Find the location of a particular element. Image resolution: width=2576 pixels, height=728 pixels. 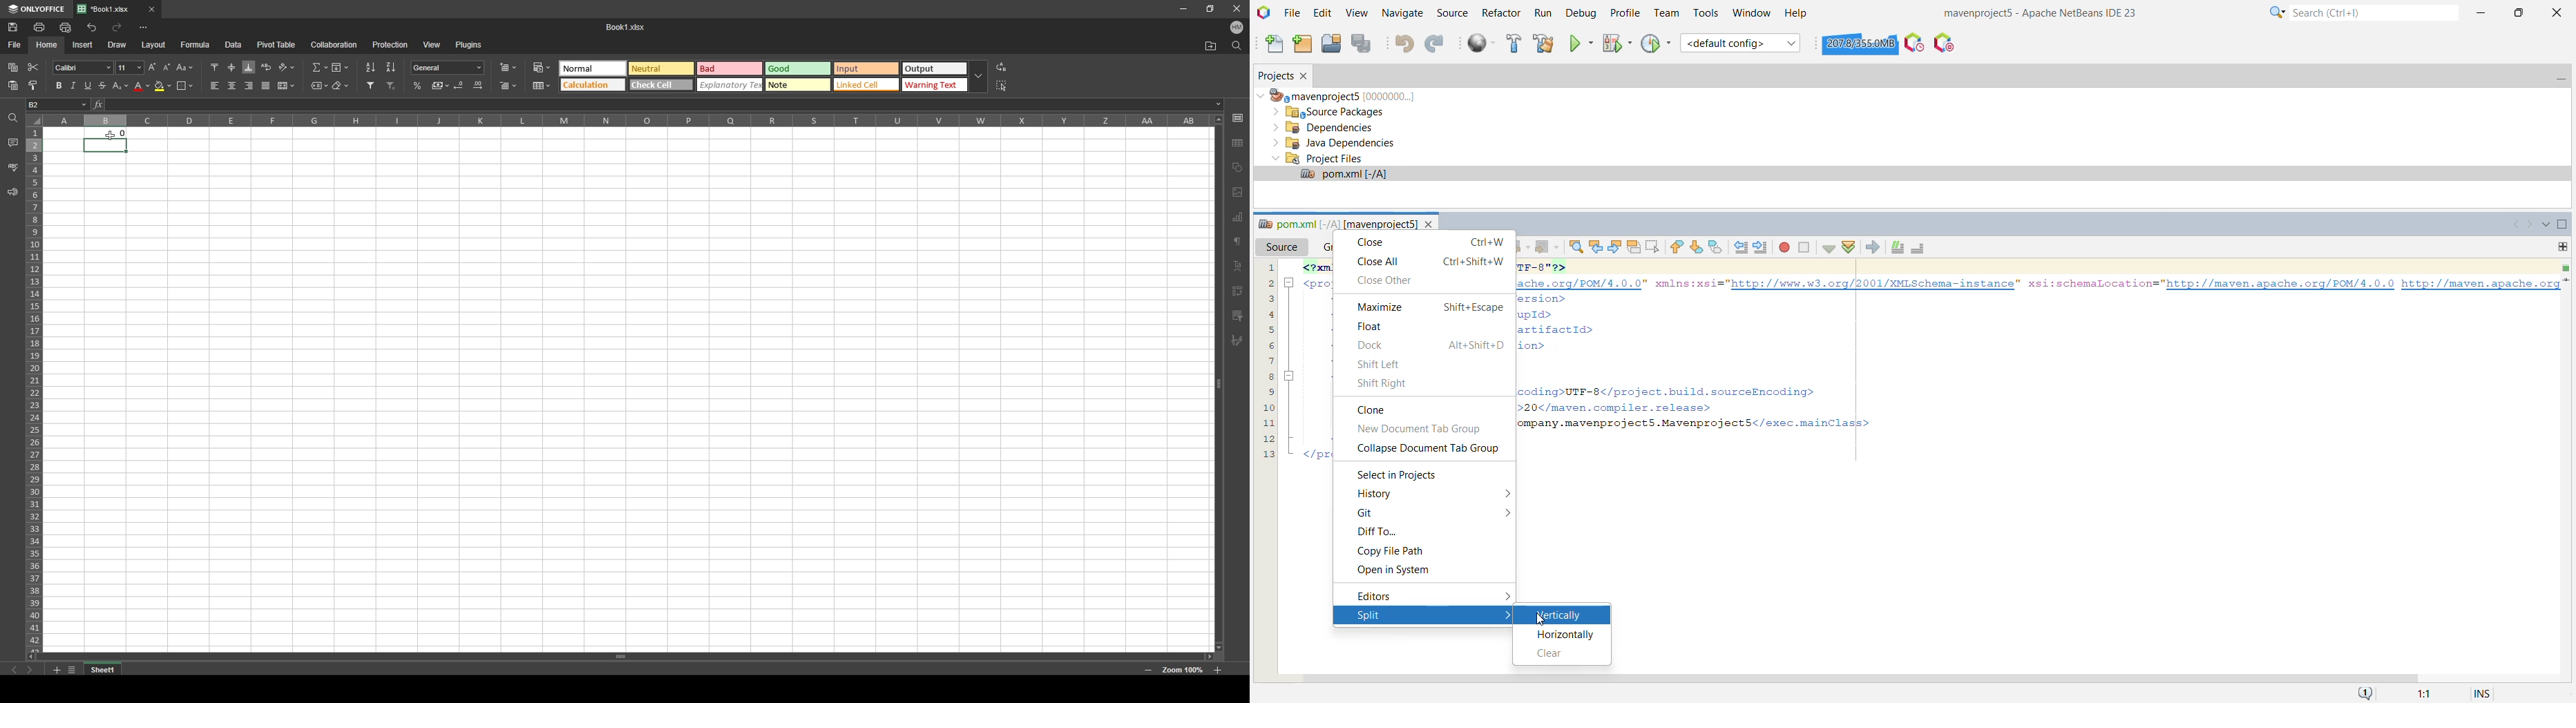

bold is located at coordinates (57, 85).